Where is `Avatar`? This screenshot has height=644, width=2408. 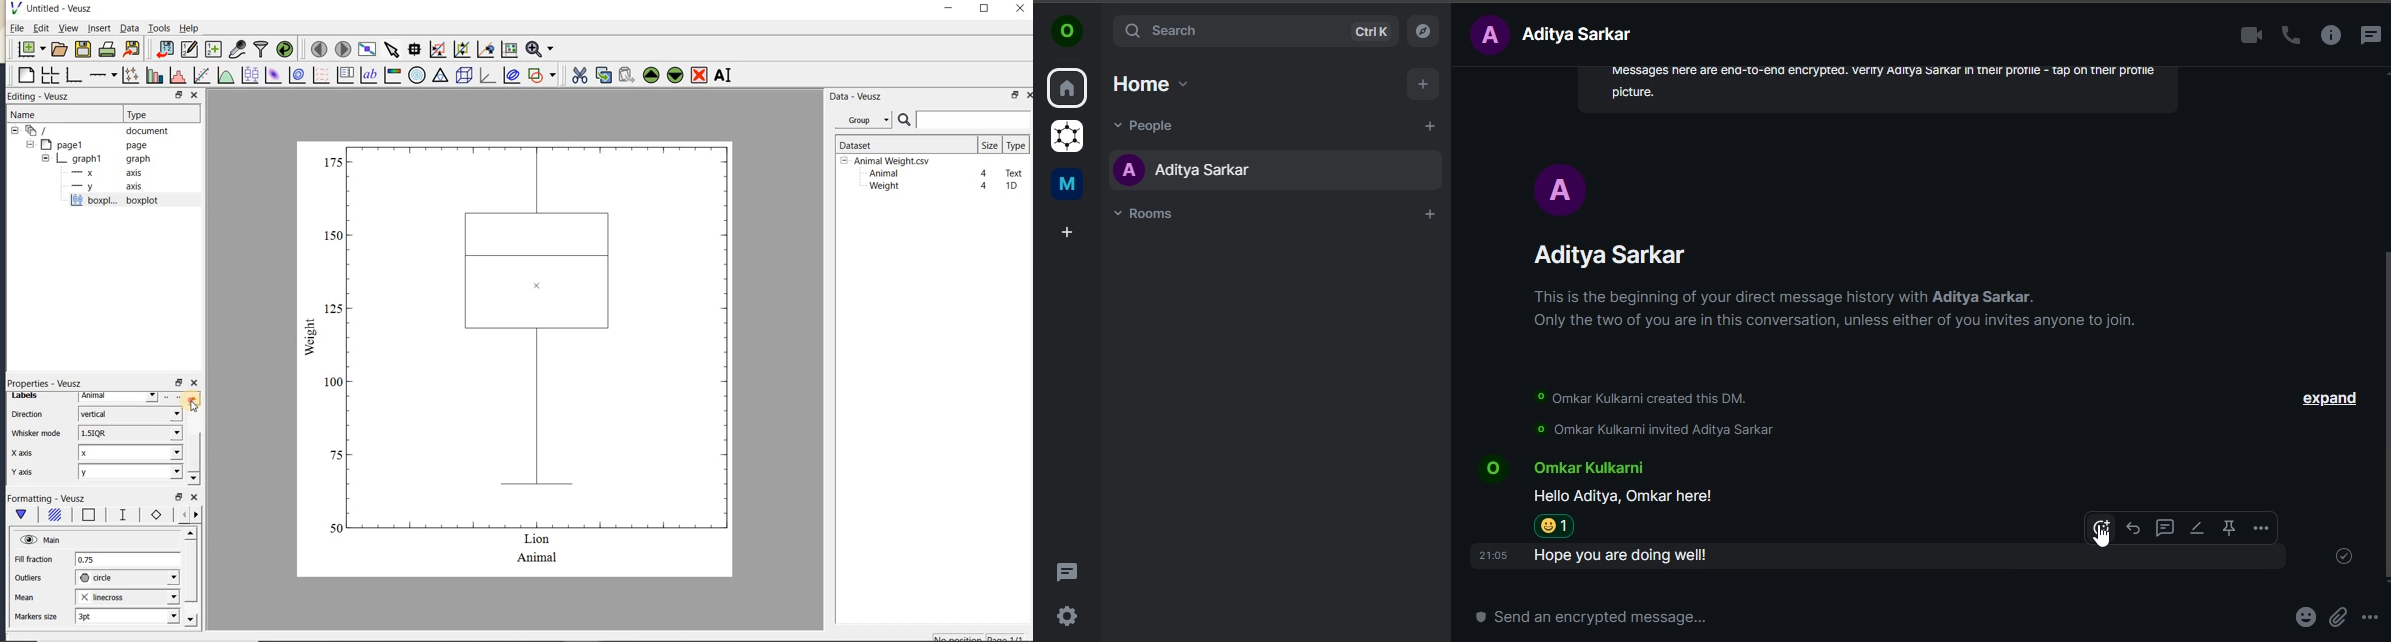
Avatar is located at coordinates (1560, 189).